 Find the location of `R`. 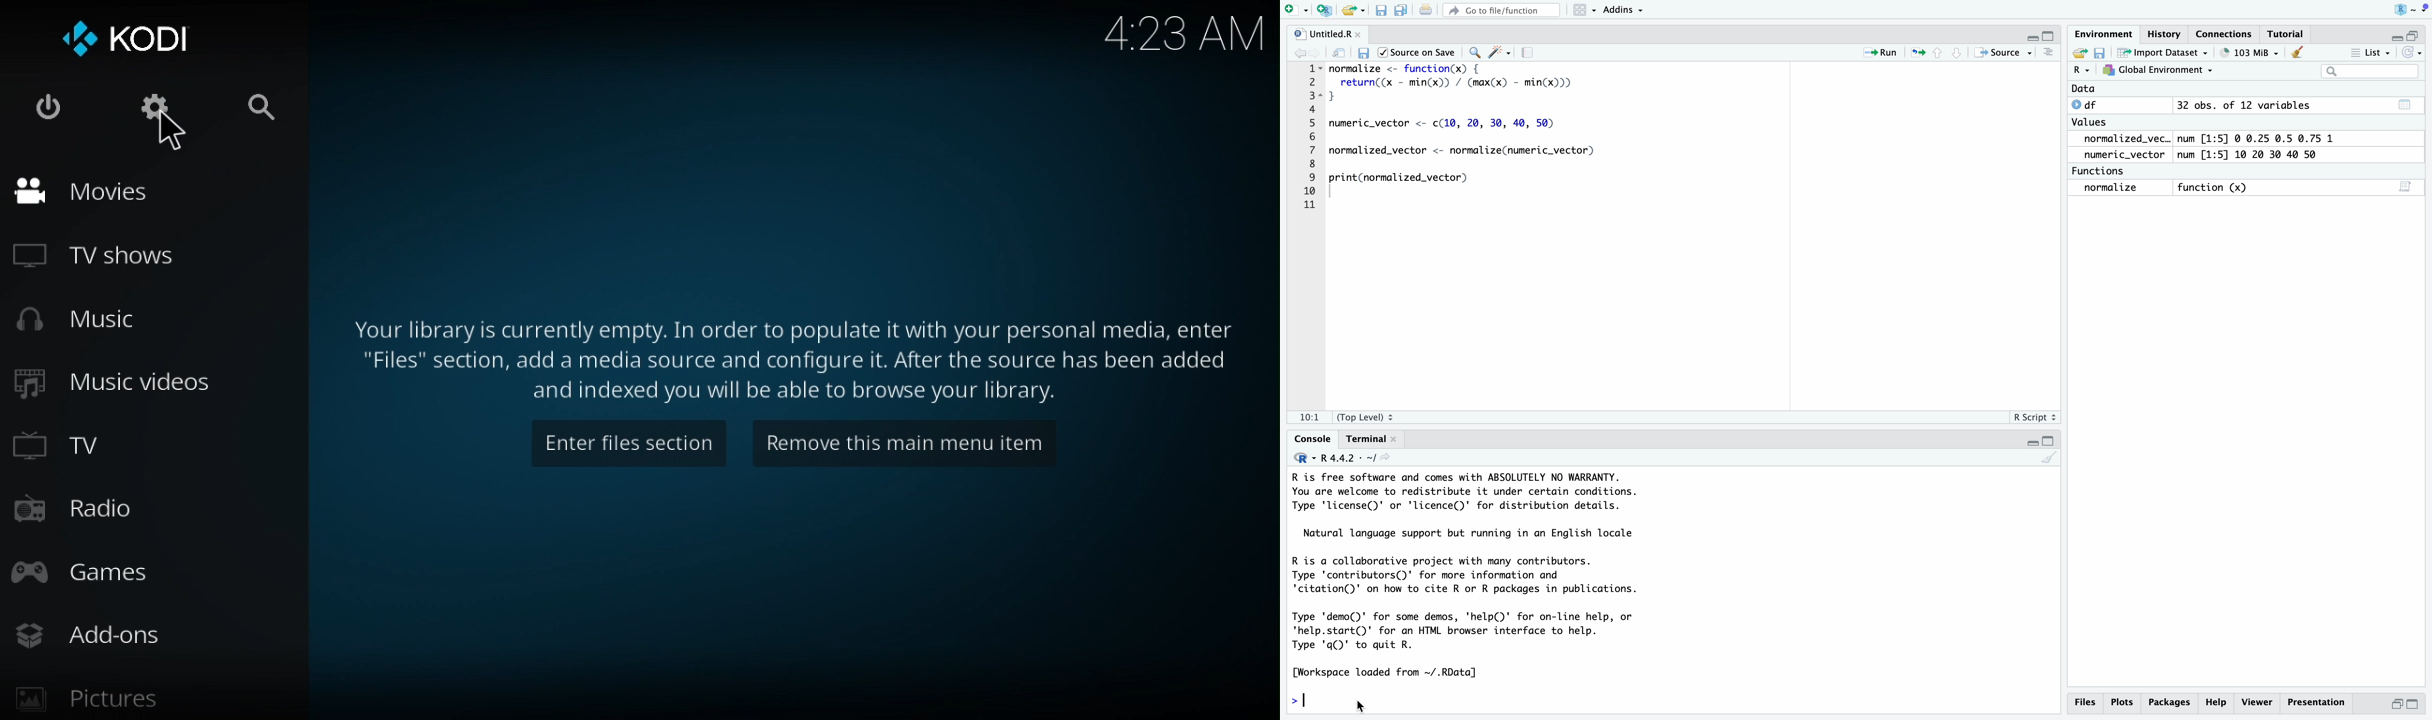

R is located at coordinates (1300, 459).